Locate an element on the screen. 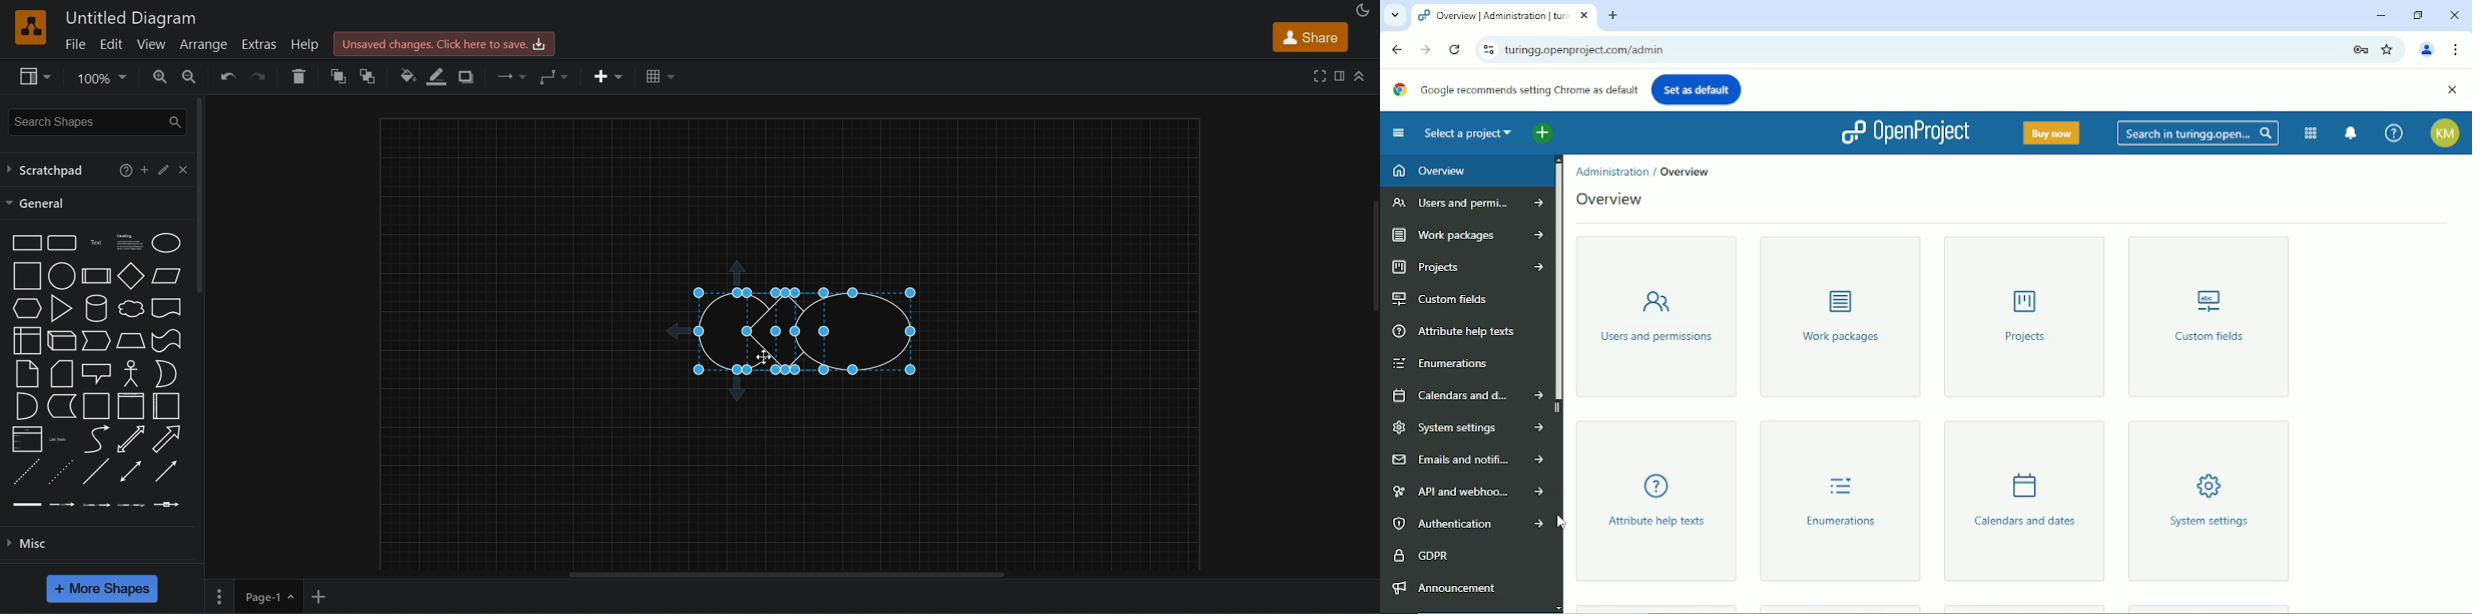  misc is located at coordinates (104, 541).